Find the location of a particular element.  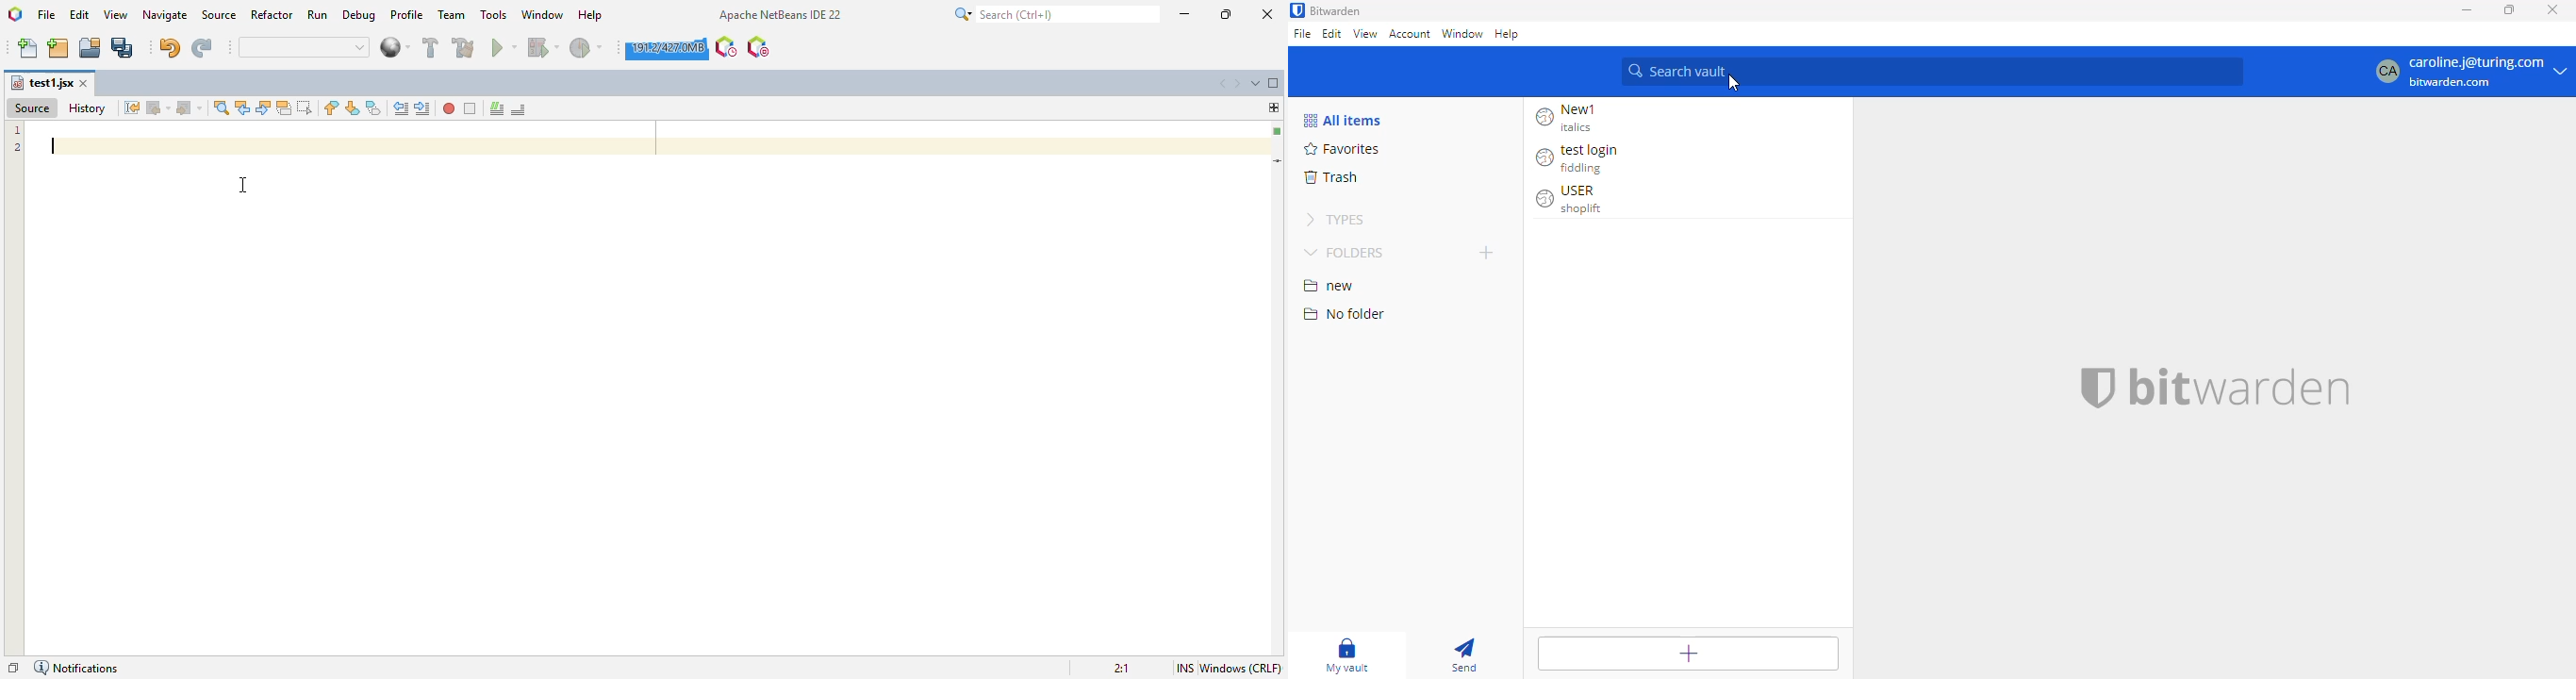

all items is located at coordinates (1343, 121).